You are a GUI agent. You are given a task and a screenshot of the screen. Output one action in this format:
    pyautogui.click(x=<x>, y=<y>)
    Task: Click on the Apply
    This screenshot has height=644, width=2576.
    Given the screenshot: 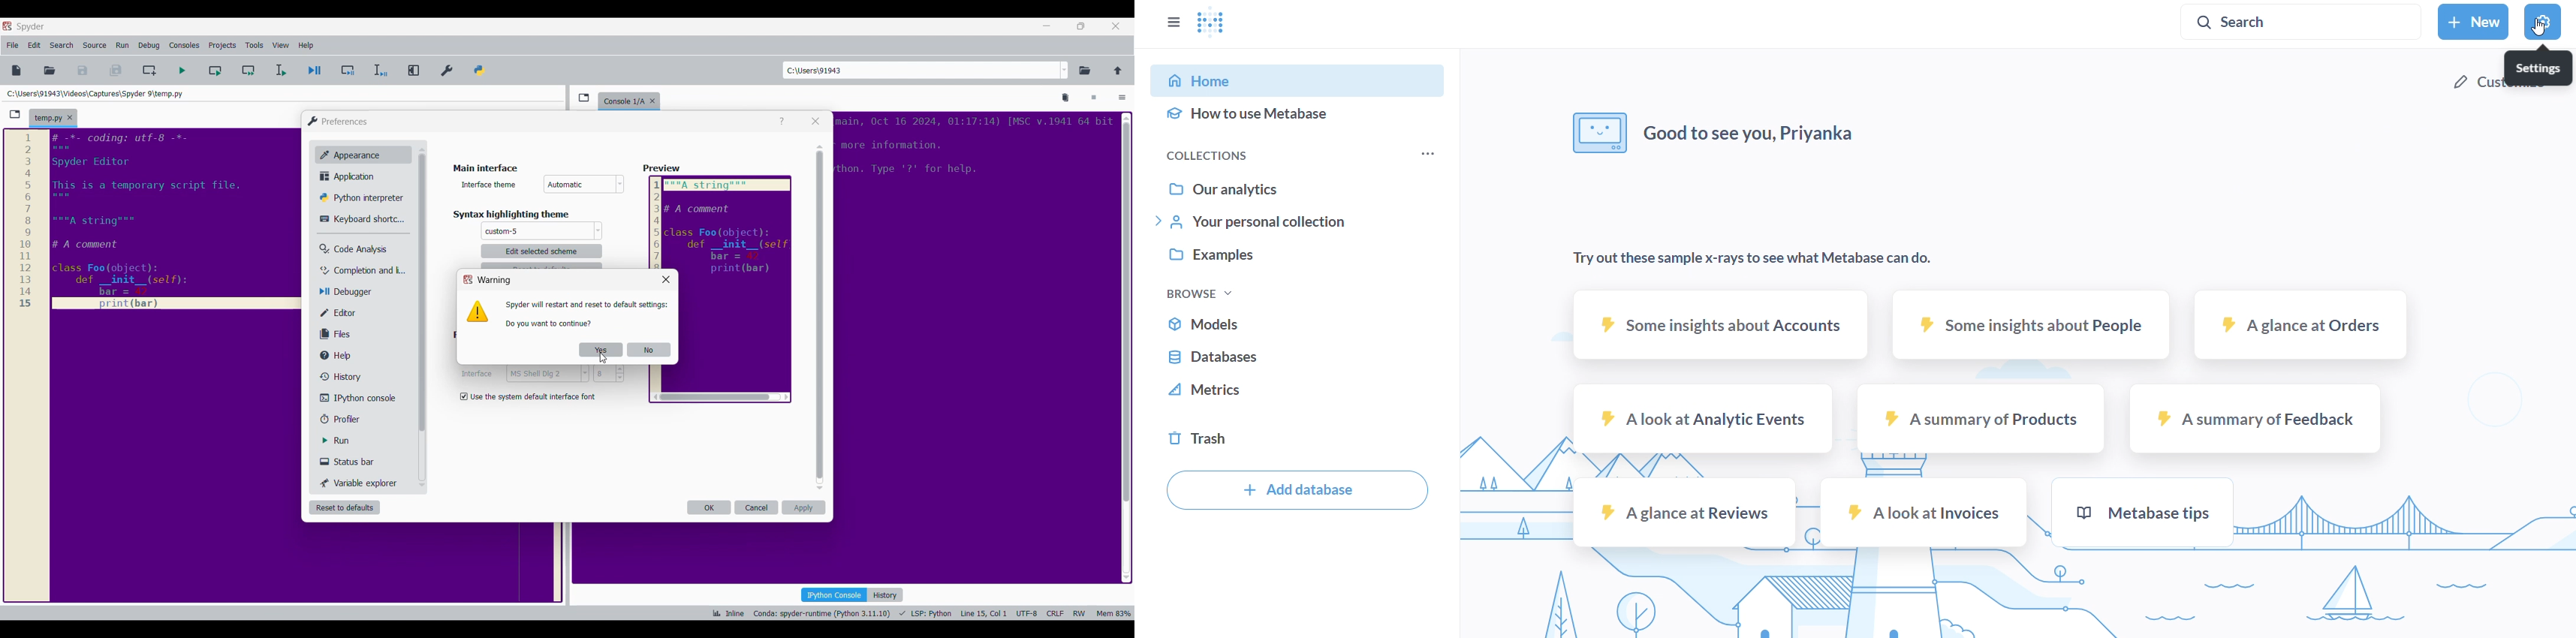 What is the action you would take?
    pyautogui.click(x=804, y=507)
    